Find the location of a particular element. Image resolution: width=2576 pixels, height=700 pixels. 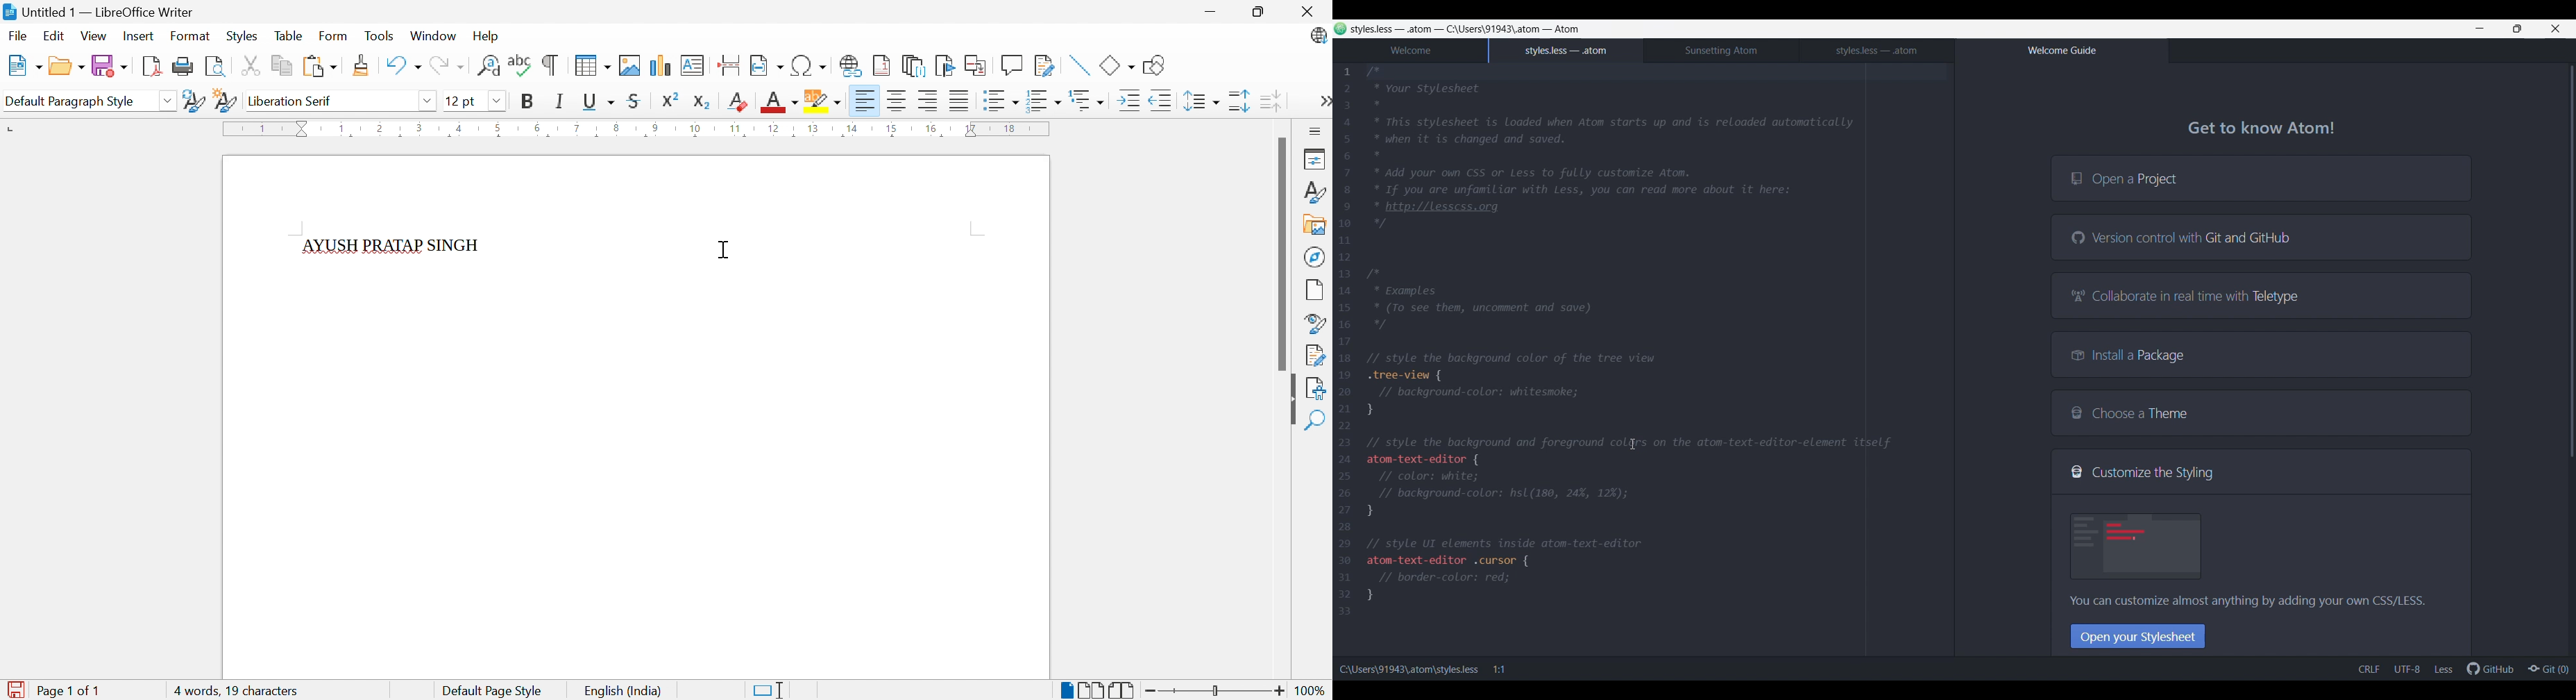

Toggle Print Preview is located at coordinates (216, 67).